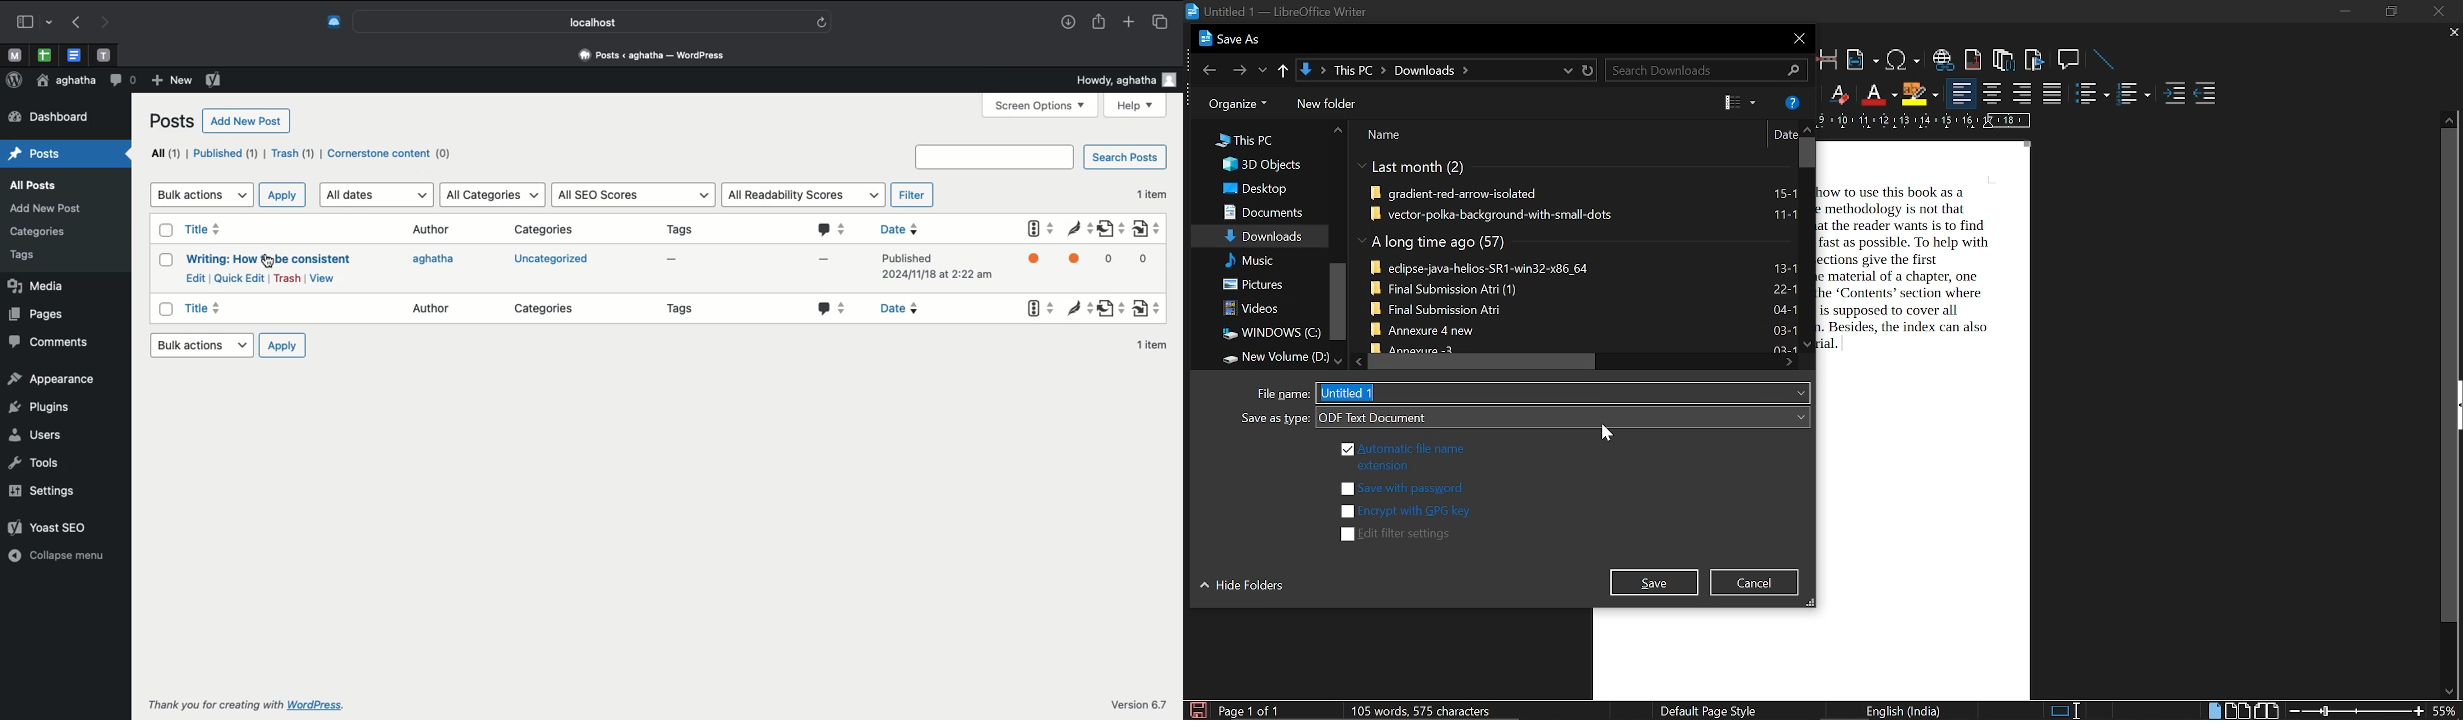  Describe the element at coordinates (2070, 60) in the screenshot. I see `insert comment` at that location.